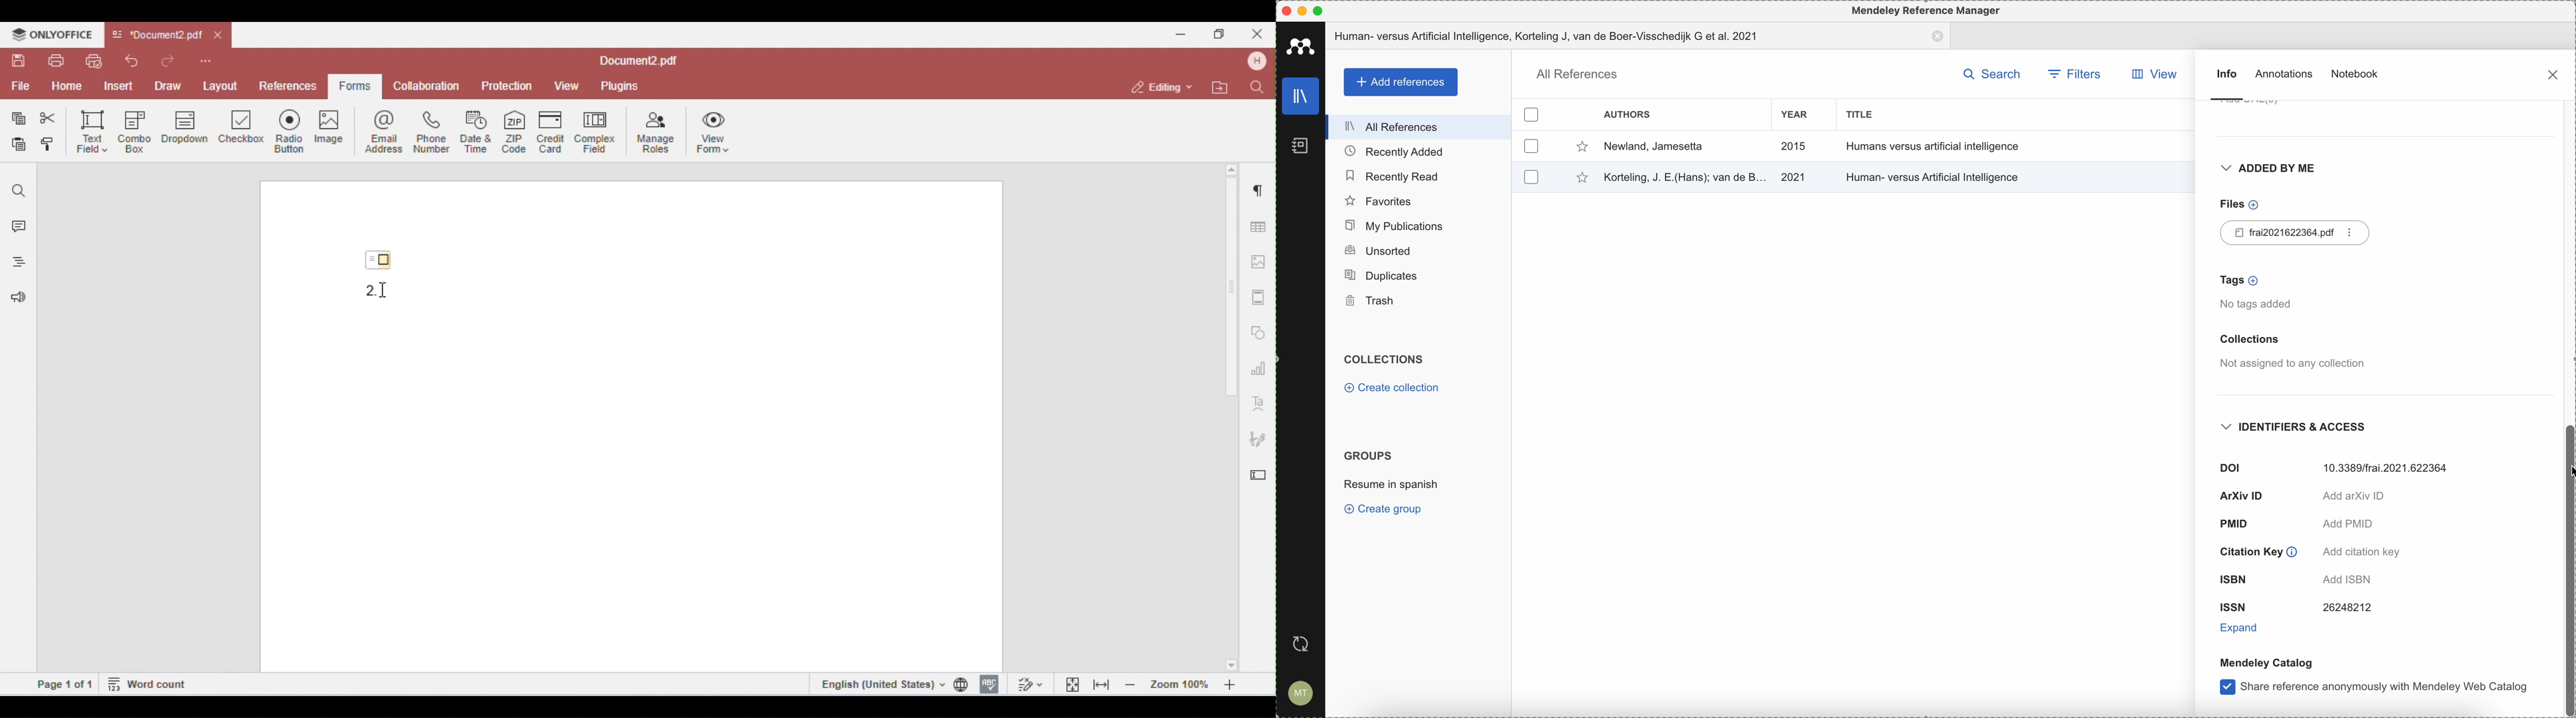 The image size is (2576, 728). Describe the element at coordinates (1794, 177) in the screenshot. I see `2021` at that location.